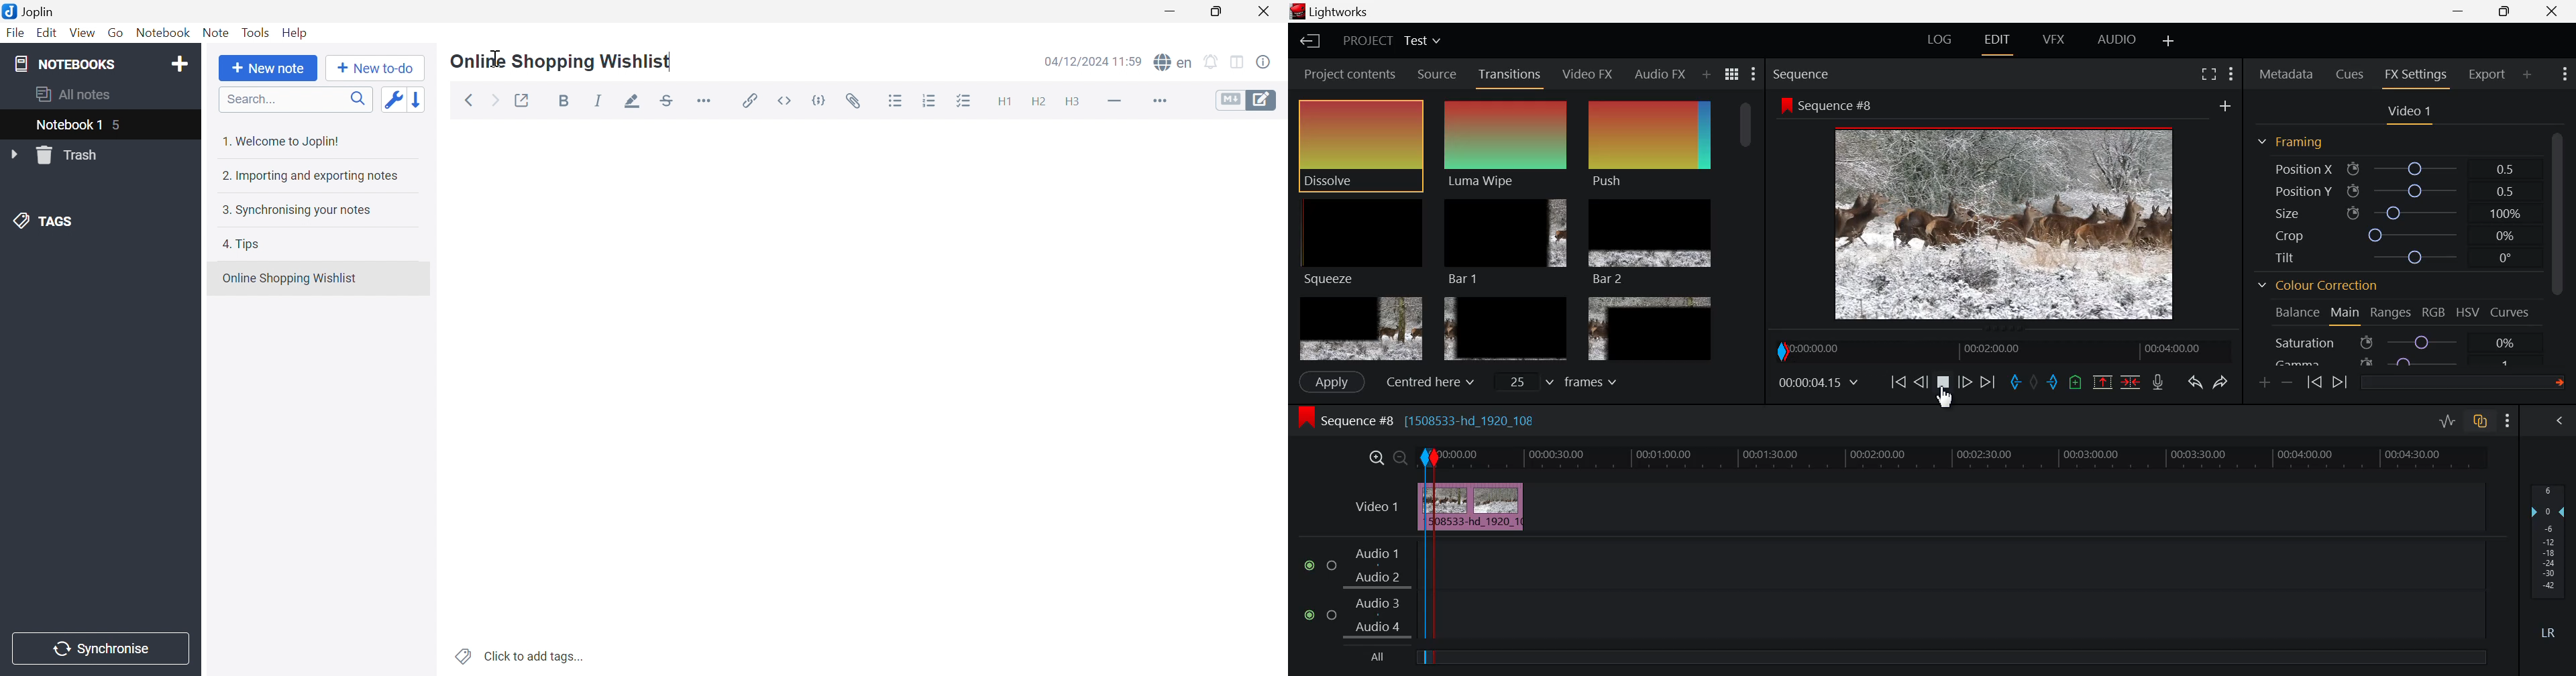  I want to click on Horizontal Line, so click(1114, 102).